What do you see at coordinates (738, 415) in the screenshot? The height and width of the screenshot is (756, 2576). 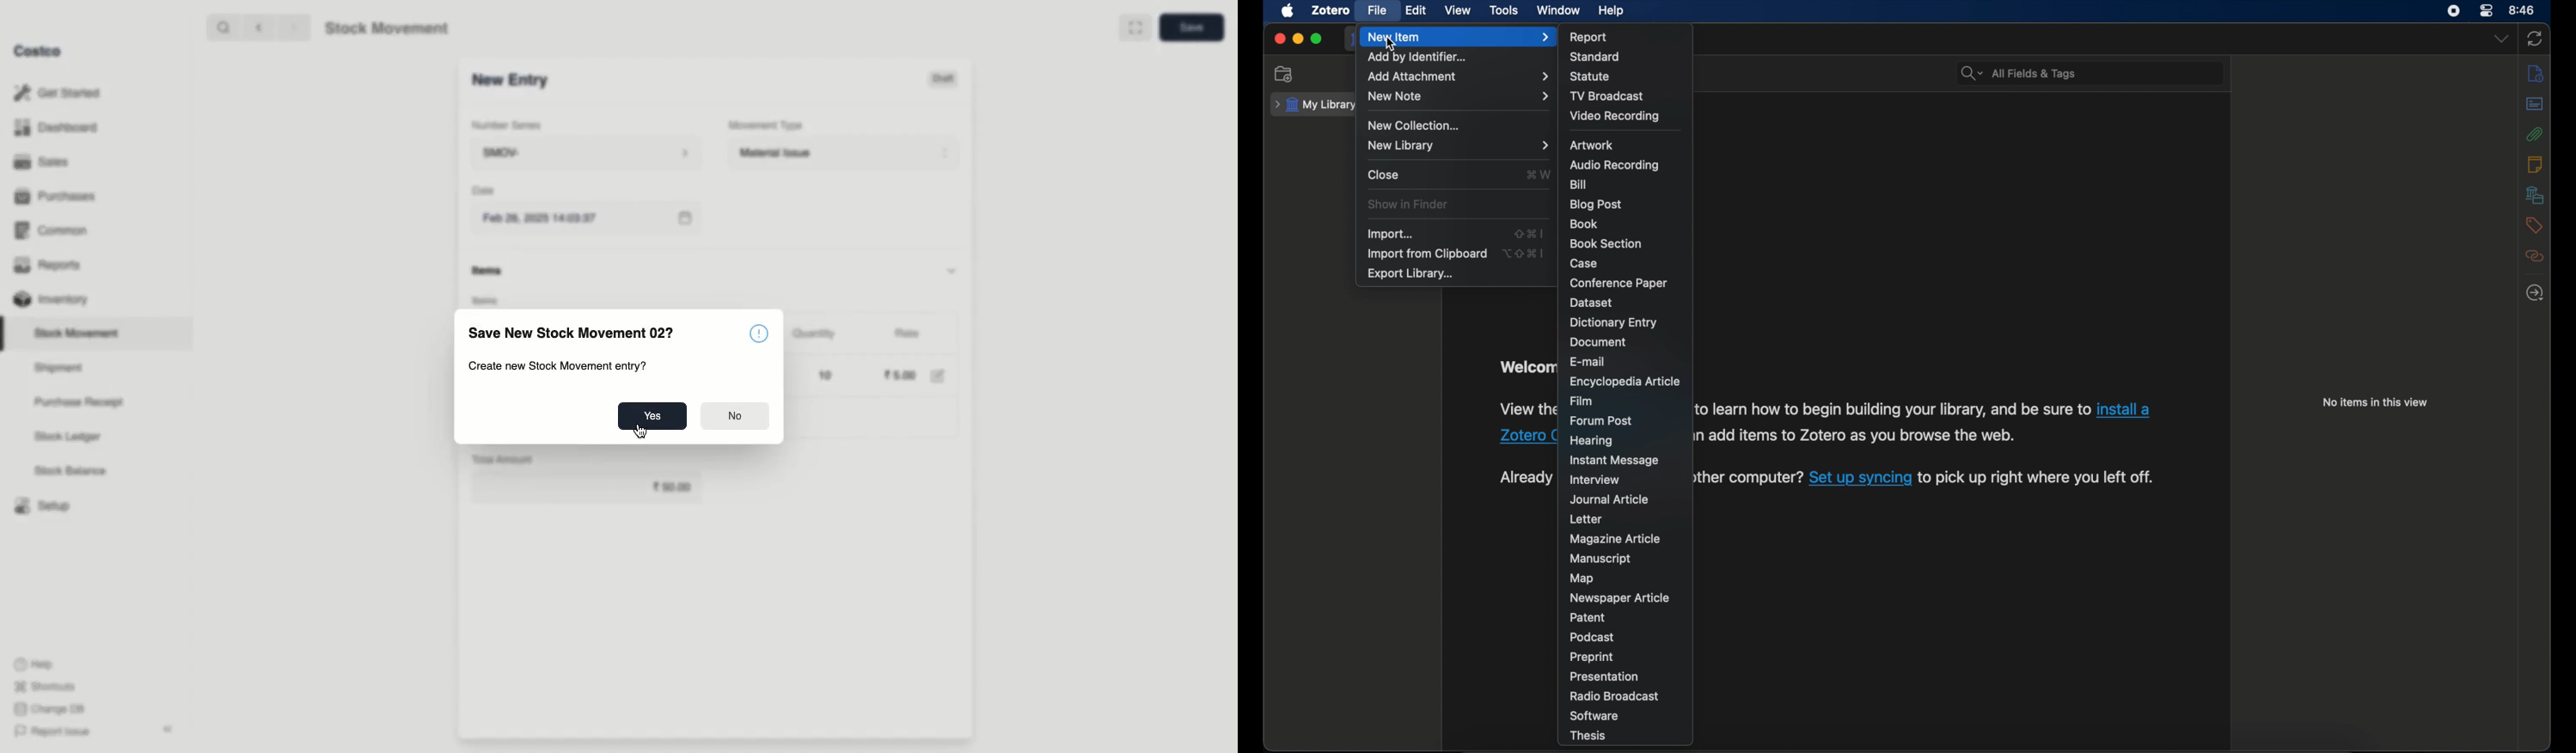 I see `No` at bounding box center [738, 415].